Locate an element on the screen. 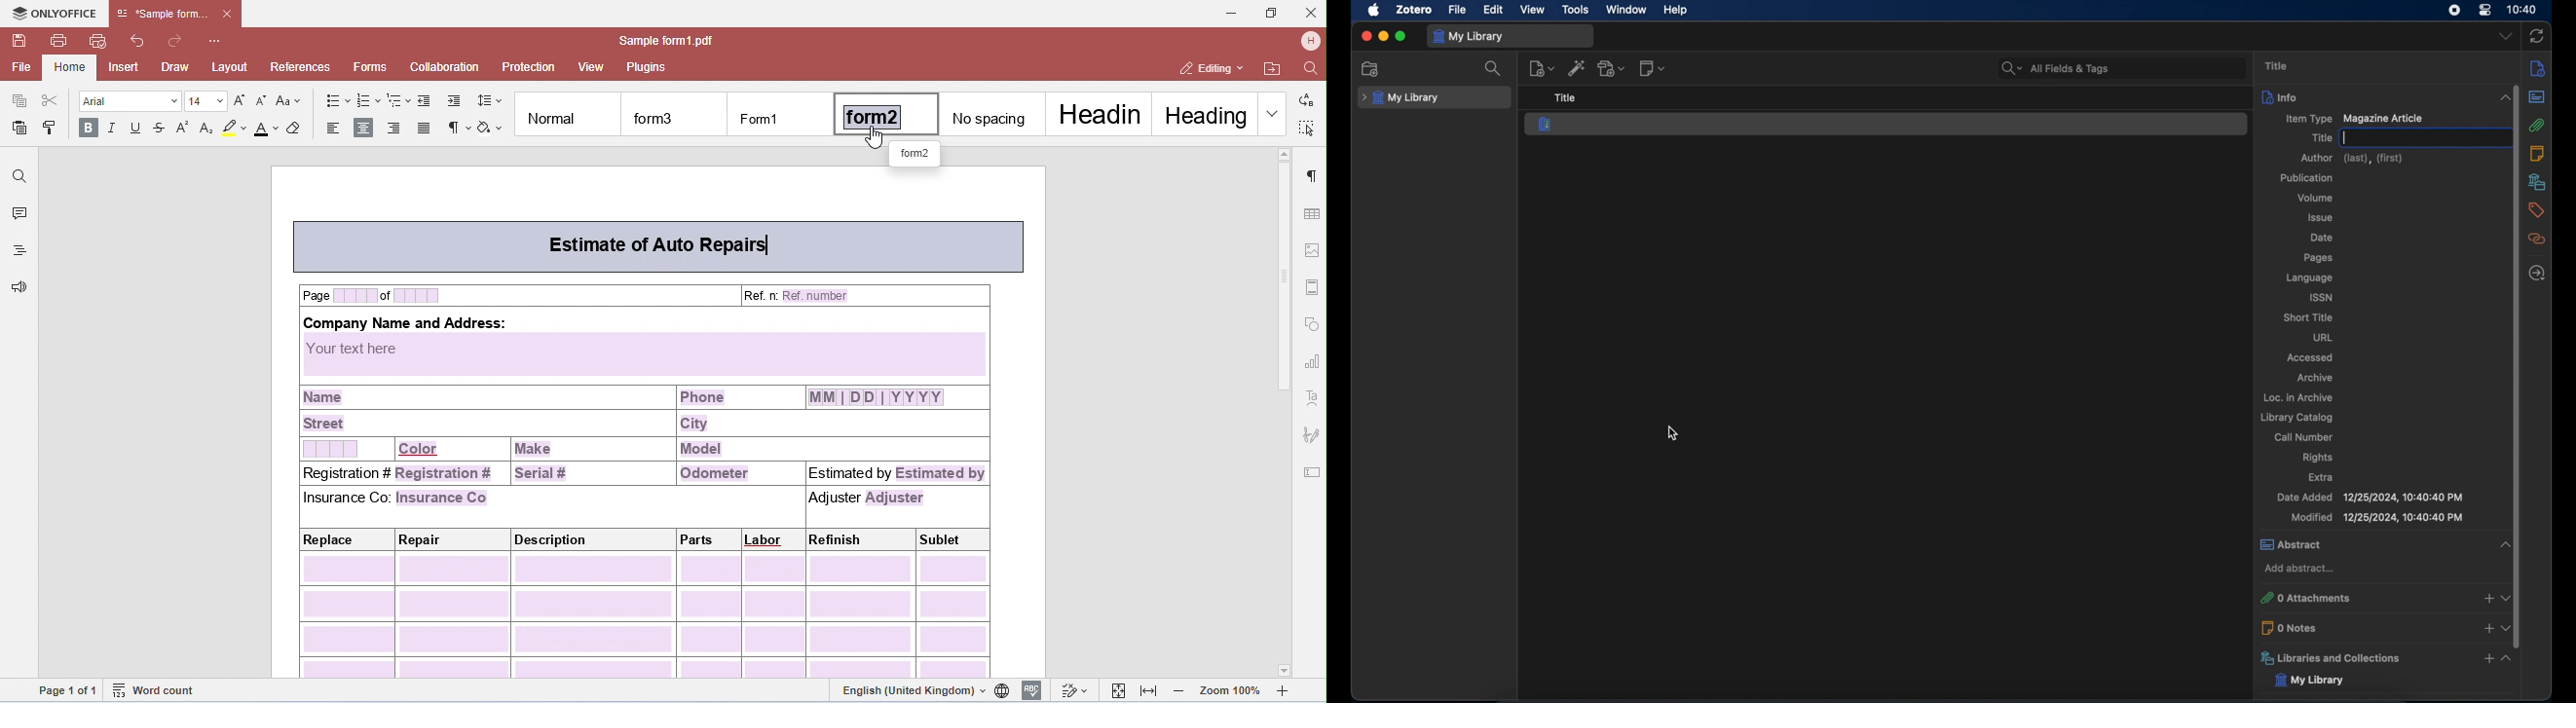 The height and width of the screenshot is (728, 2576). minimize is located at coordinates (1382, 36).